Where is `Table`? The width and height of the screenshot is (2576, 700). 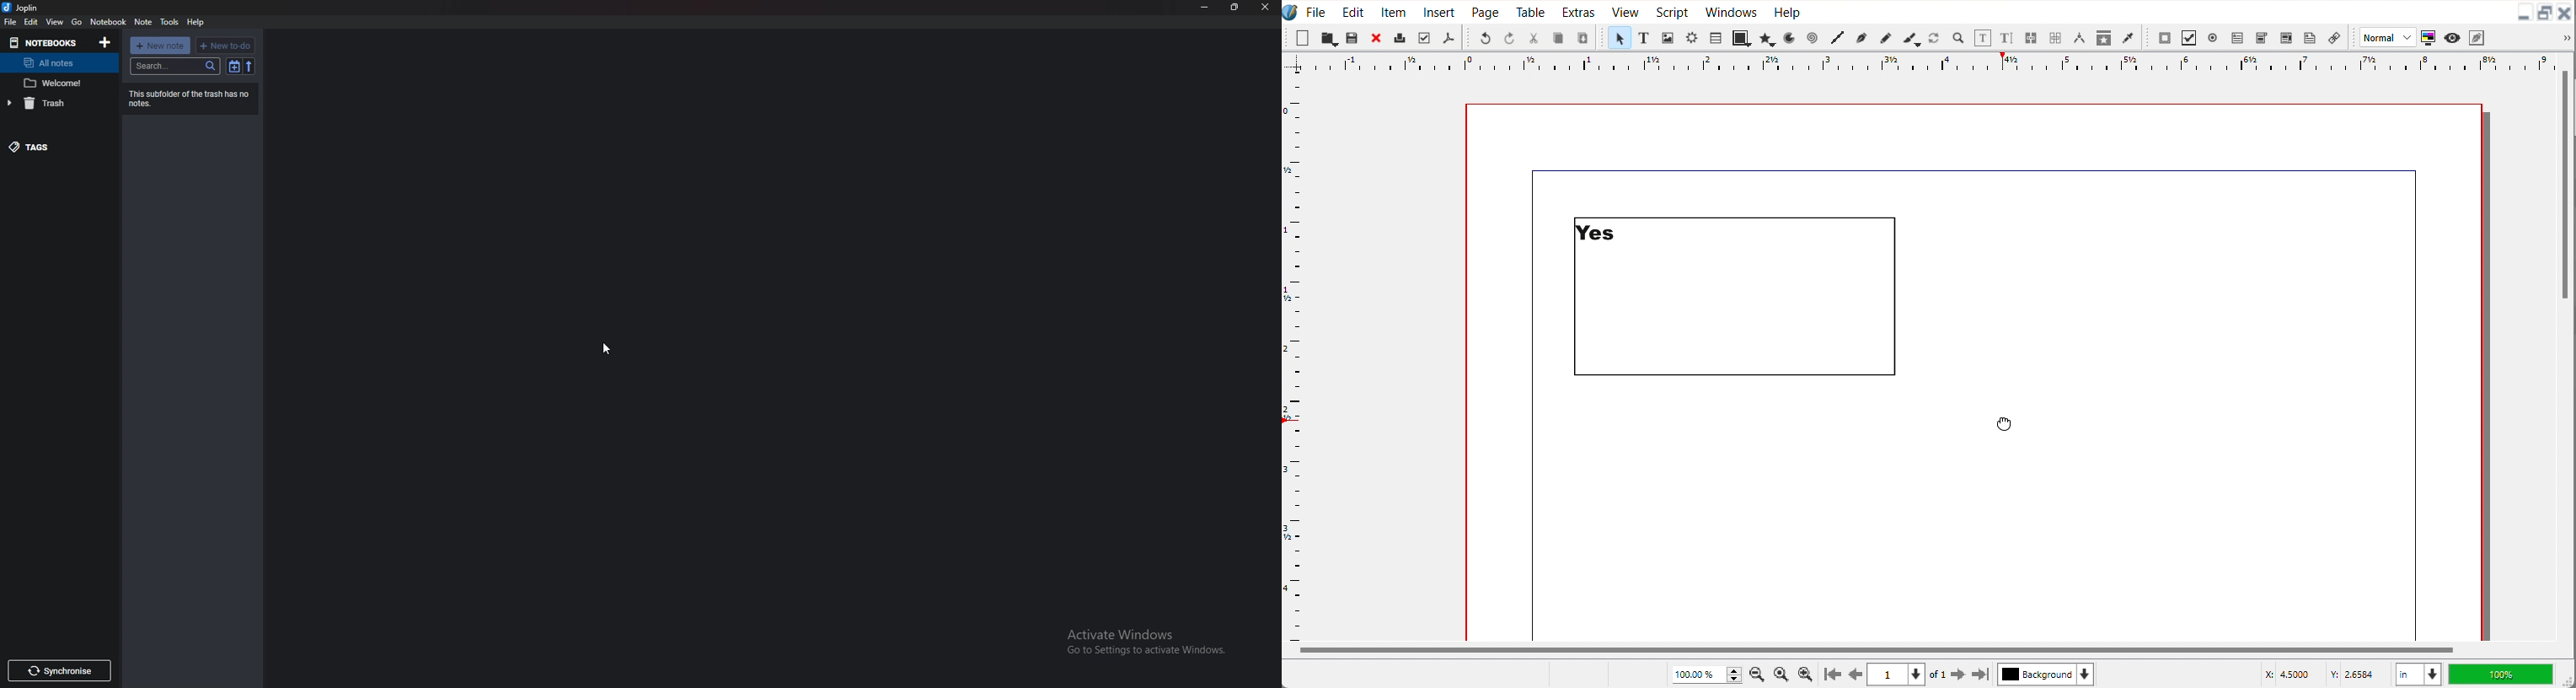 Table is located at coordinates (1531, 11).